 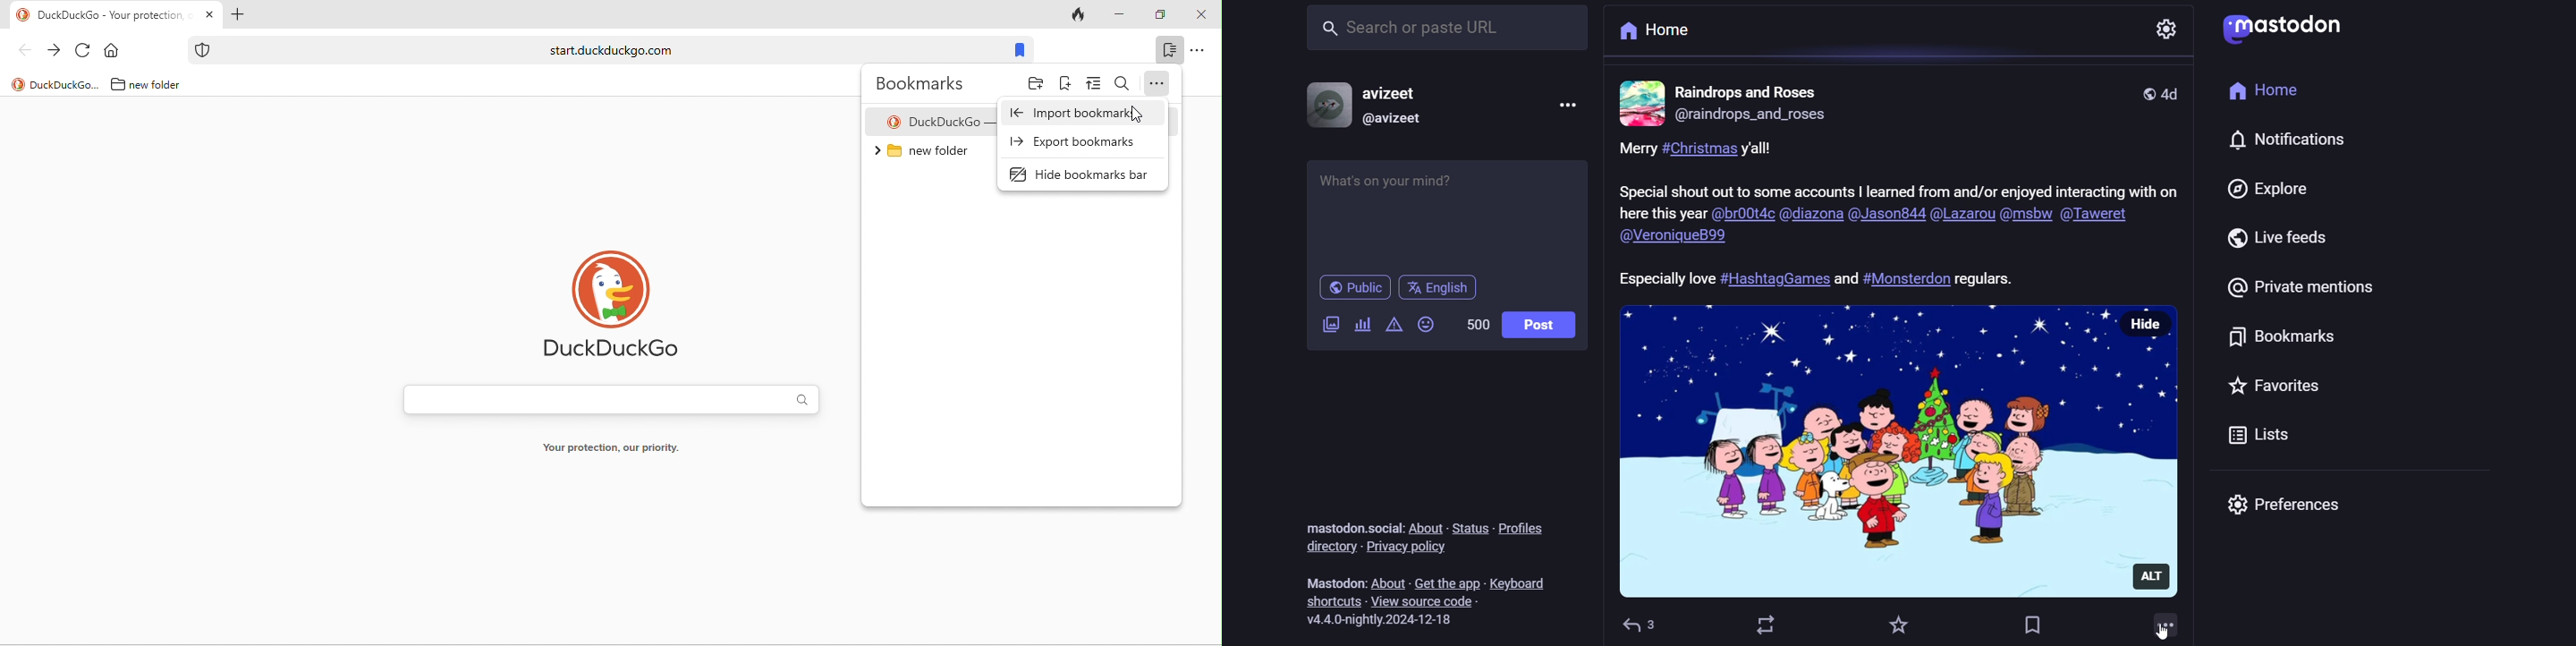 I want to click on bookmarks, so click(x=2279, y=338).